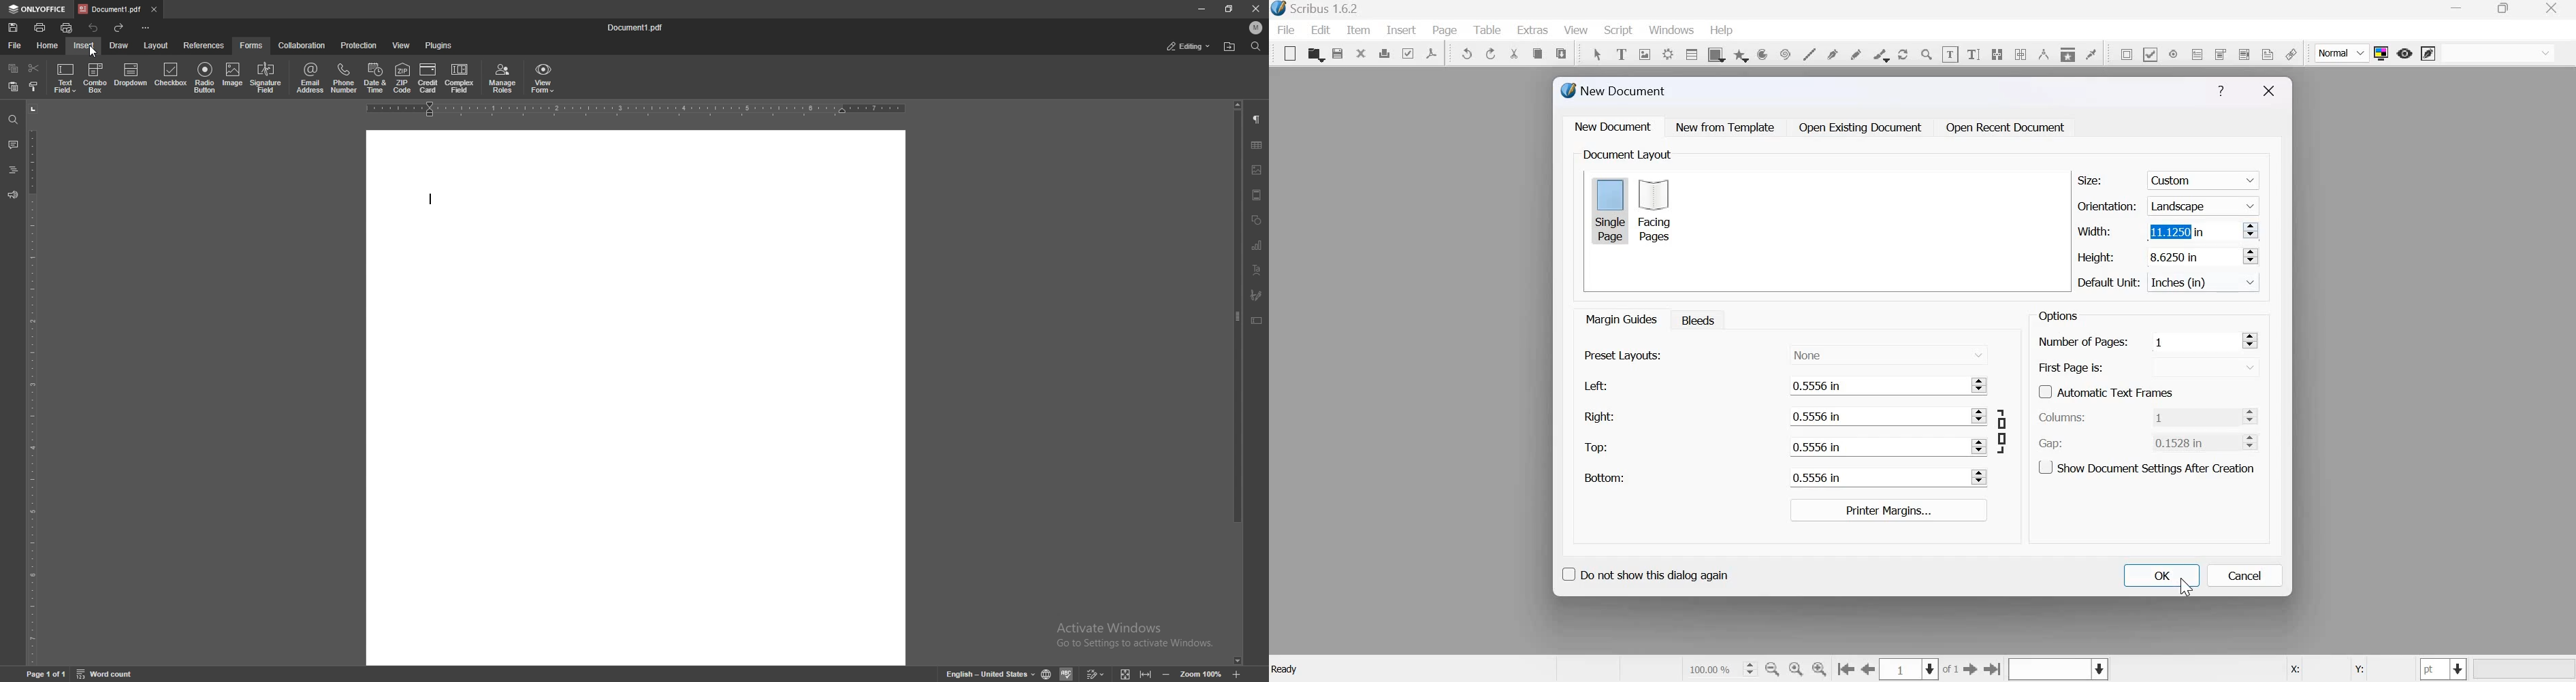 The height and width of the screenshot is (700, 2576). Describe the element at coordinates (1879, 54) in the screenshot. I see `calligraphic line` at that location.